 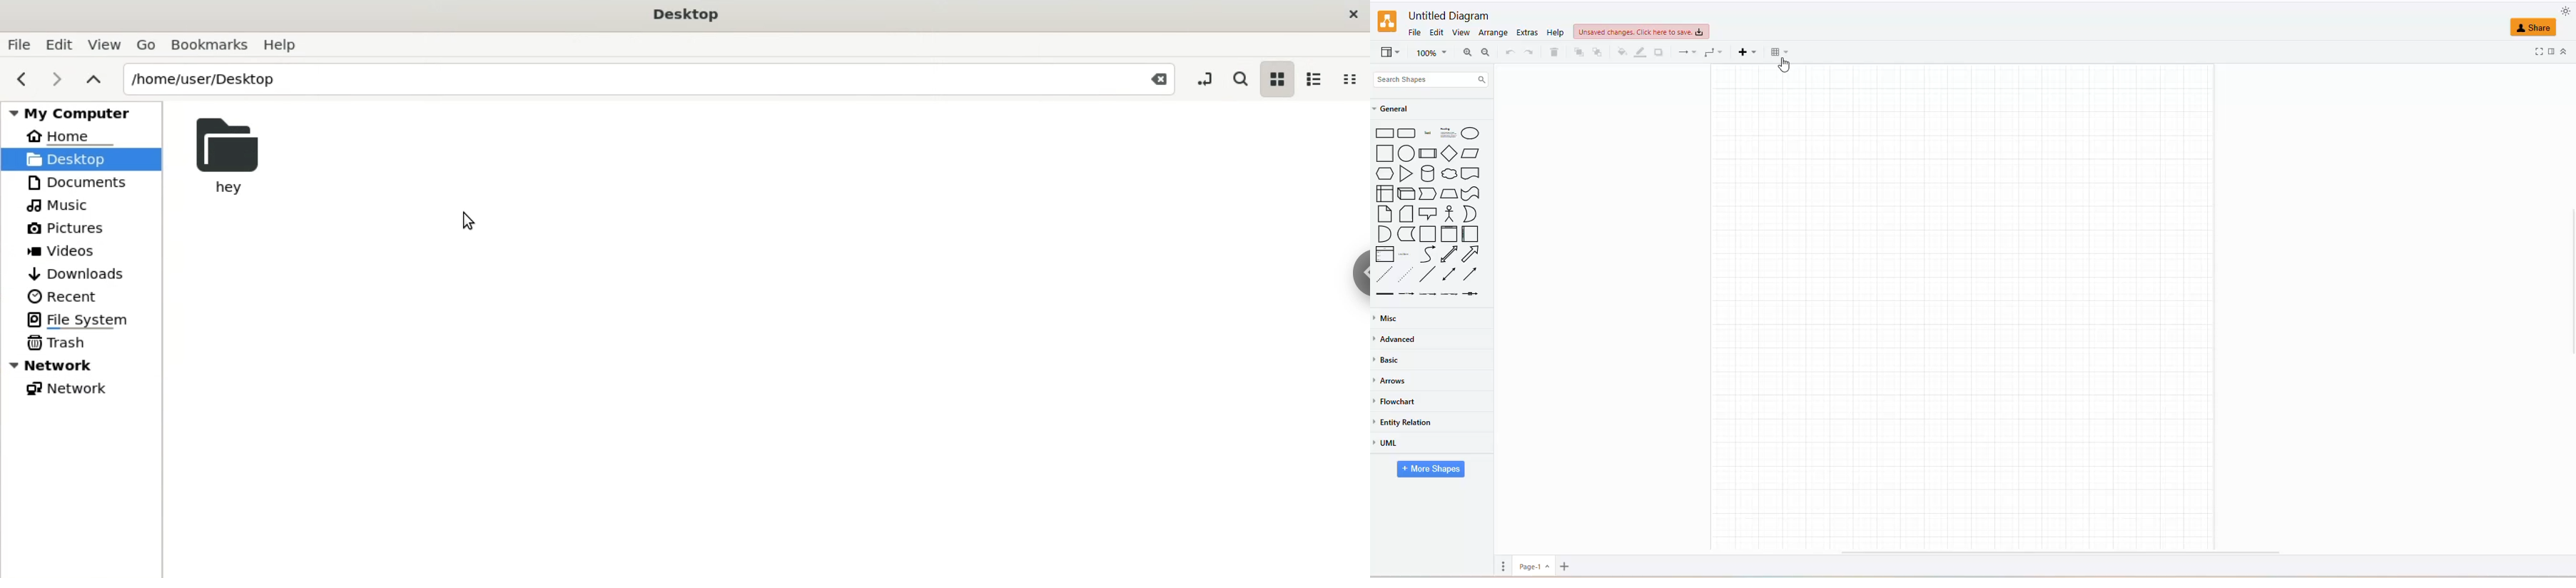 I want to click on cursor, so click(x=1782, y=67).